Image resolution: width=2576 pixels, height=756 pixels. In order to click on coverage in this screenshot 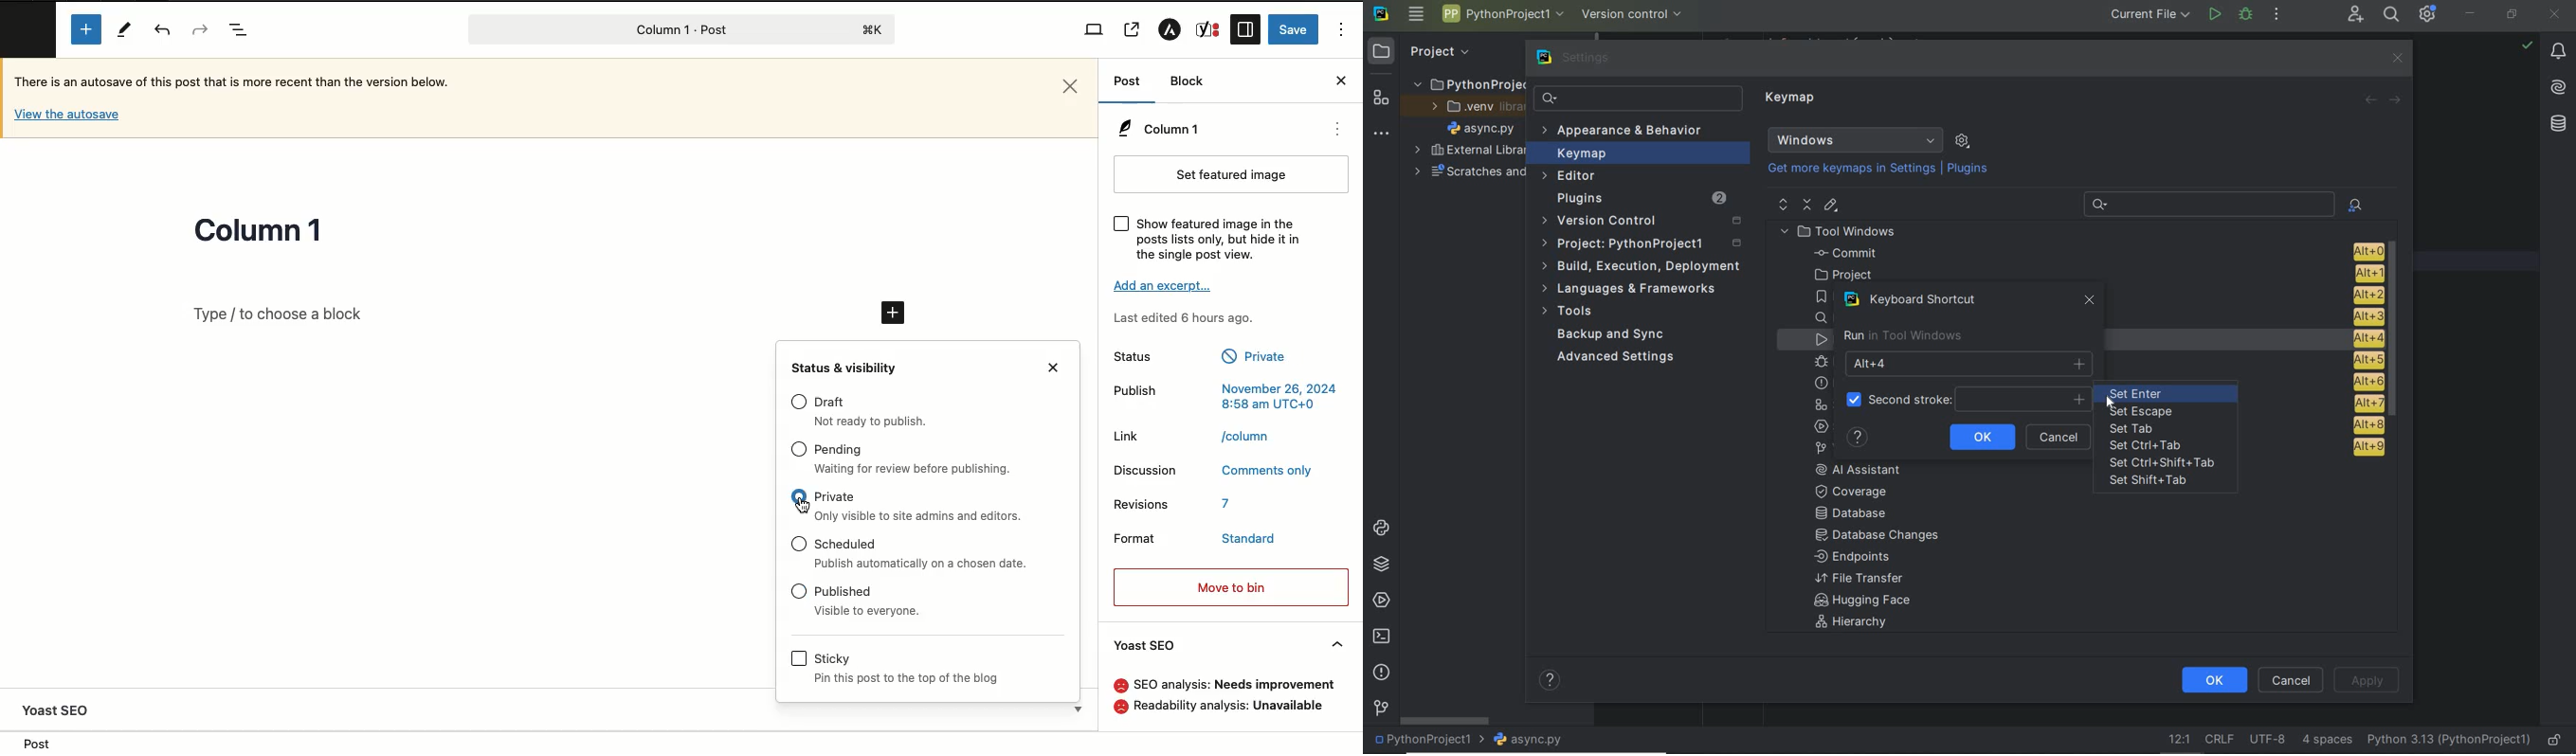, I will do `click(1860, 490)`.